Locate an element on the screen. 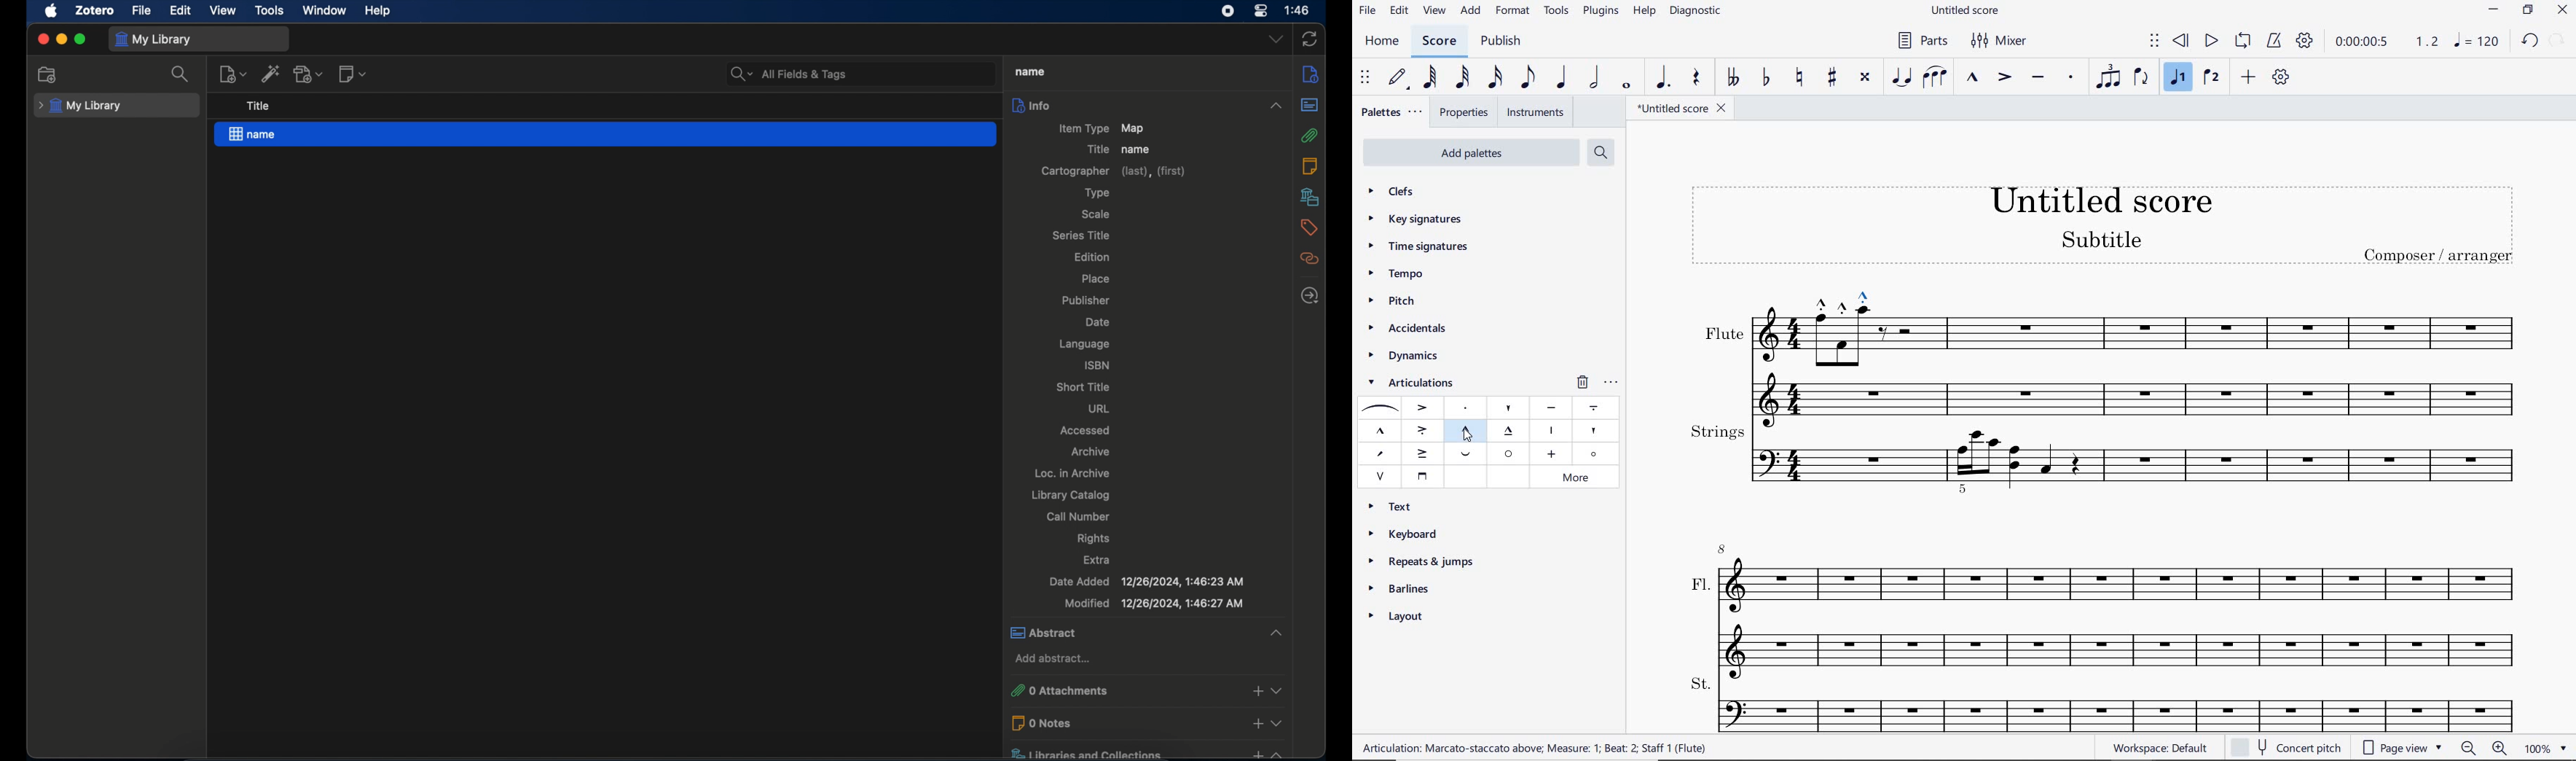  PROPERTIES is located at coordinates (1466, 111).